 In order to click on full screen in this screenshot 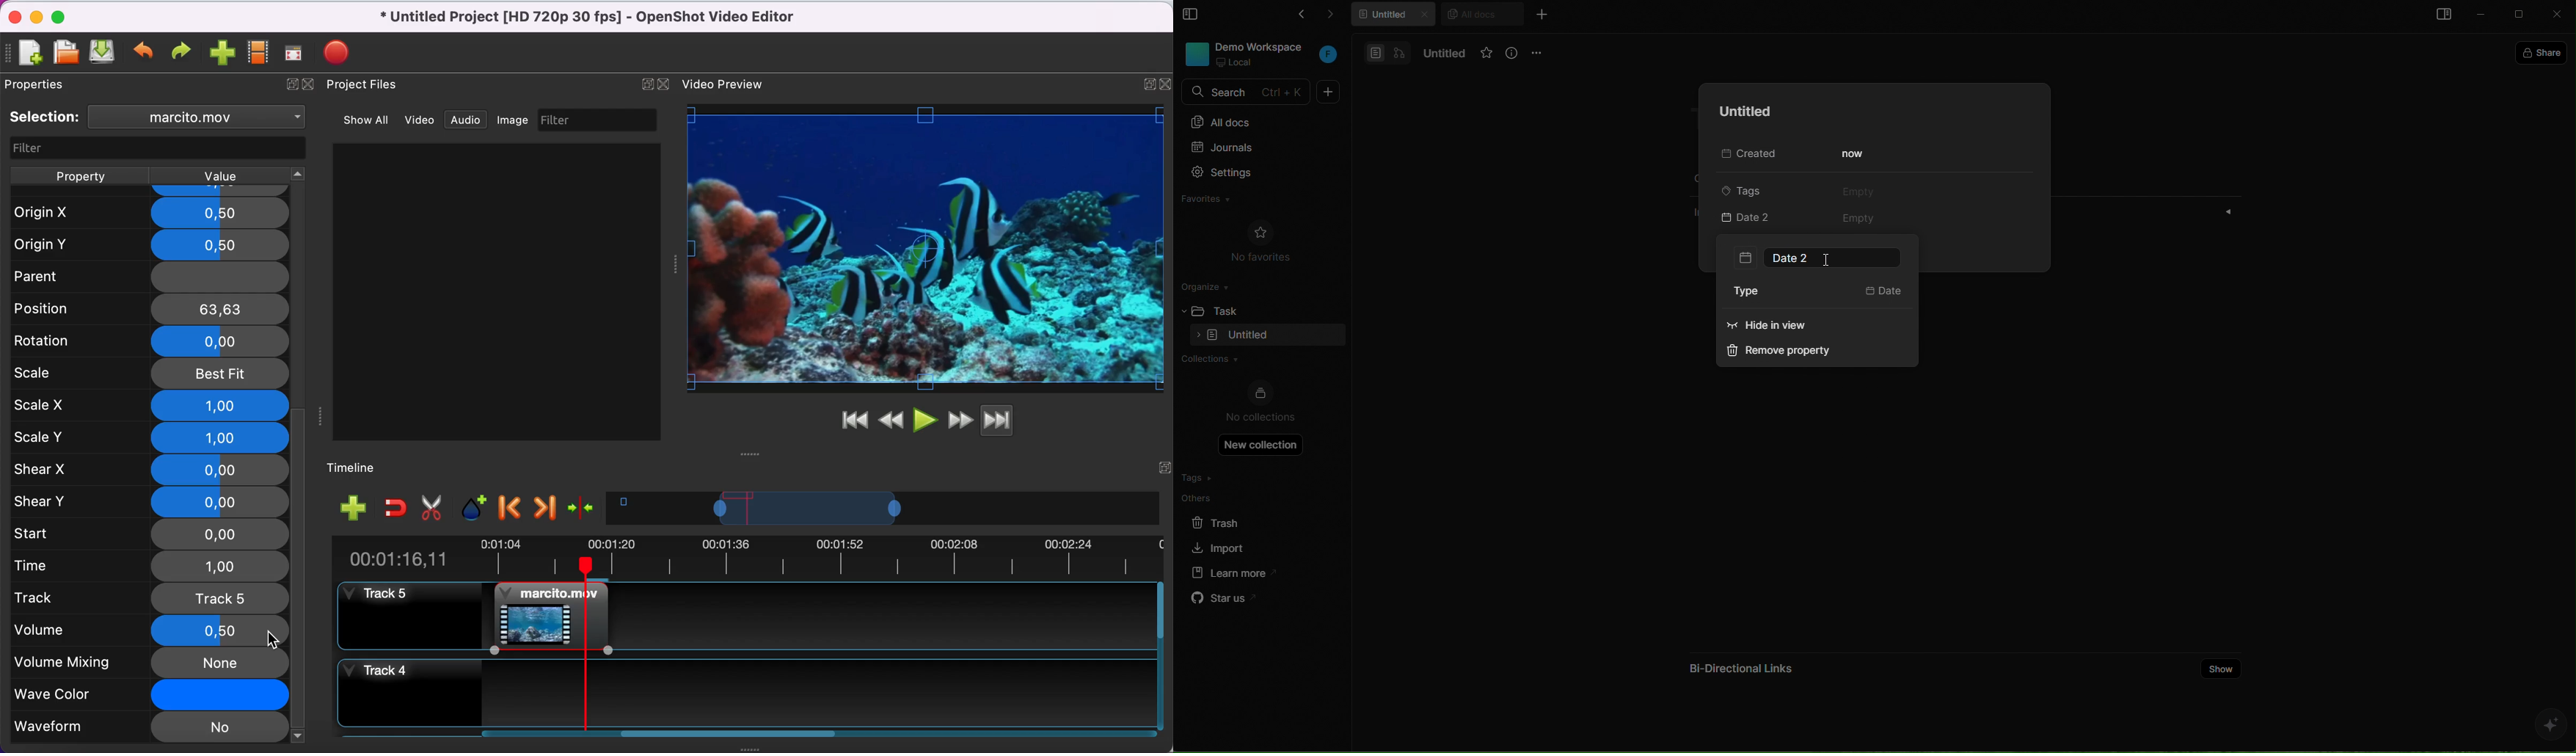, I will do `click(297, 53)`.